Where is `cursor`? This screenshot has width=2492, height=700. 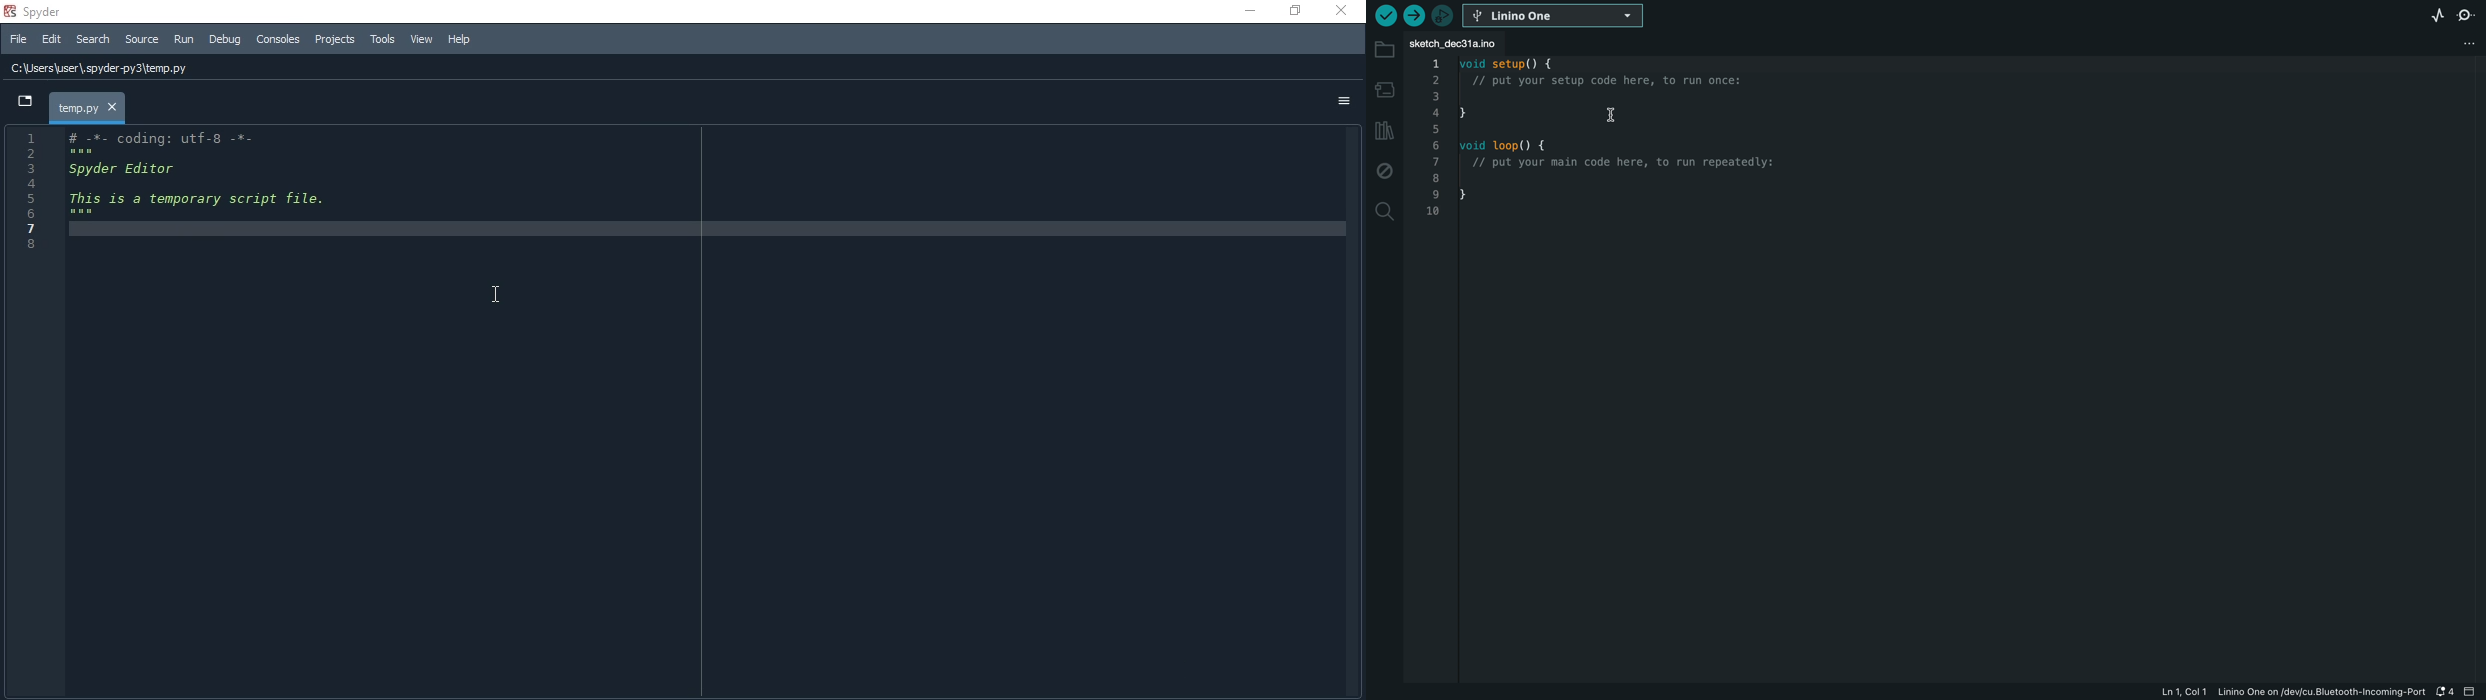
cursor is located at coordinates (497, 296).